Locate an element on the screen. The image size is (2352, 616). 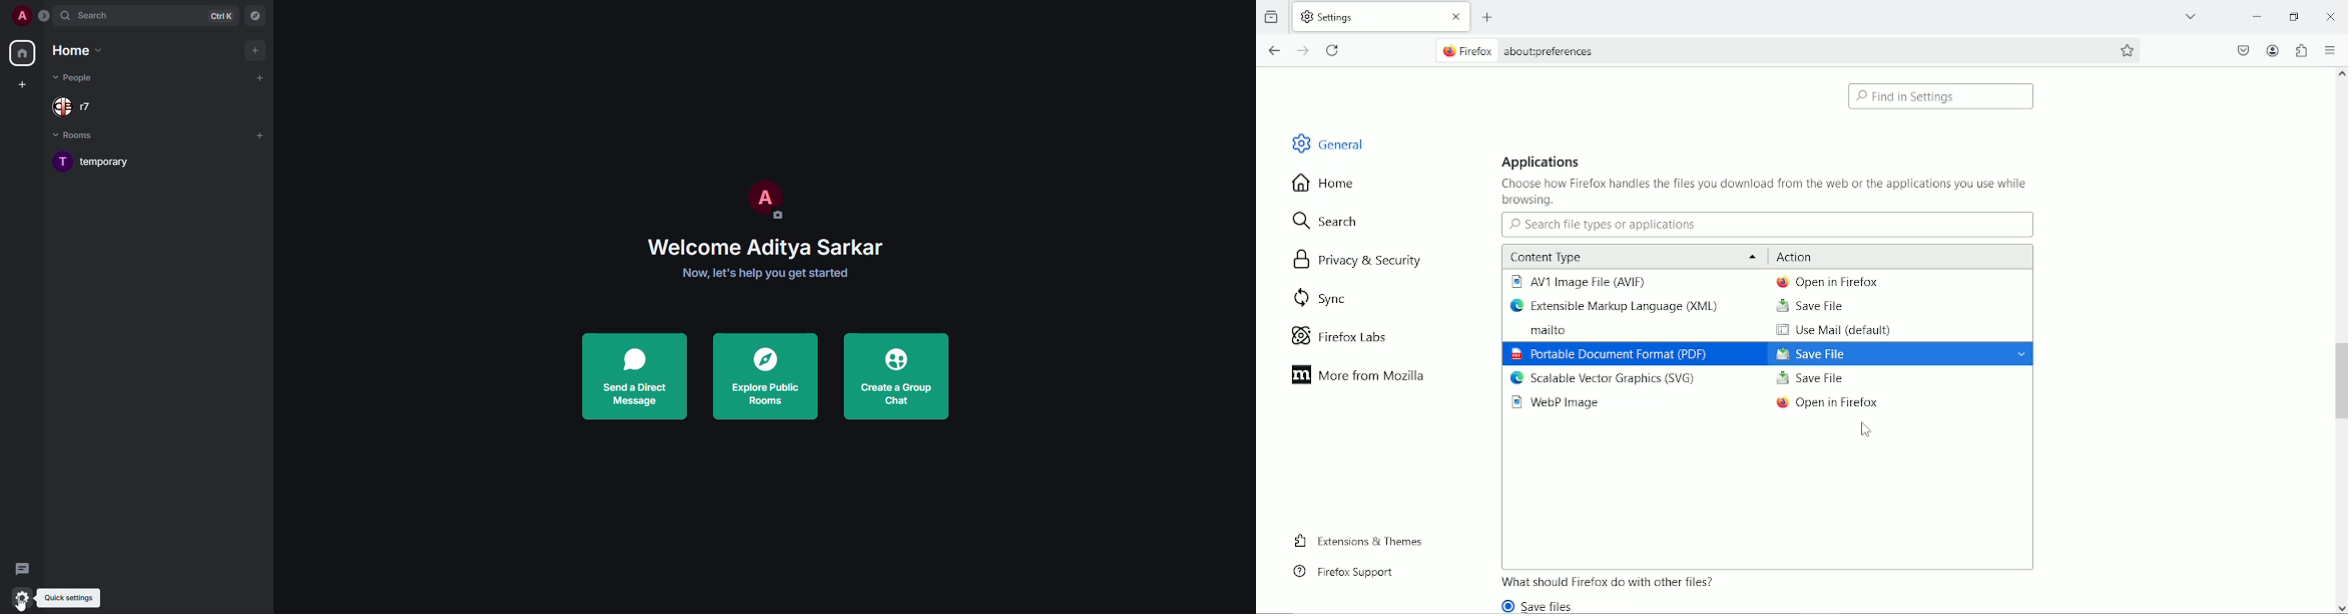
about.preferences is located at coordinates (1518, 49).